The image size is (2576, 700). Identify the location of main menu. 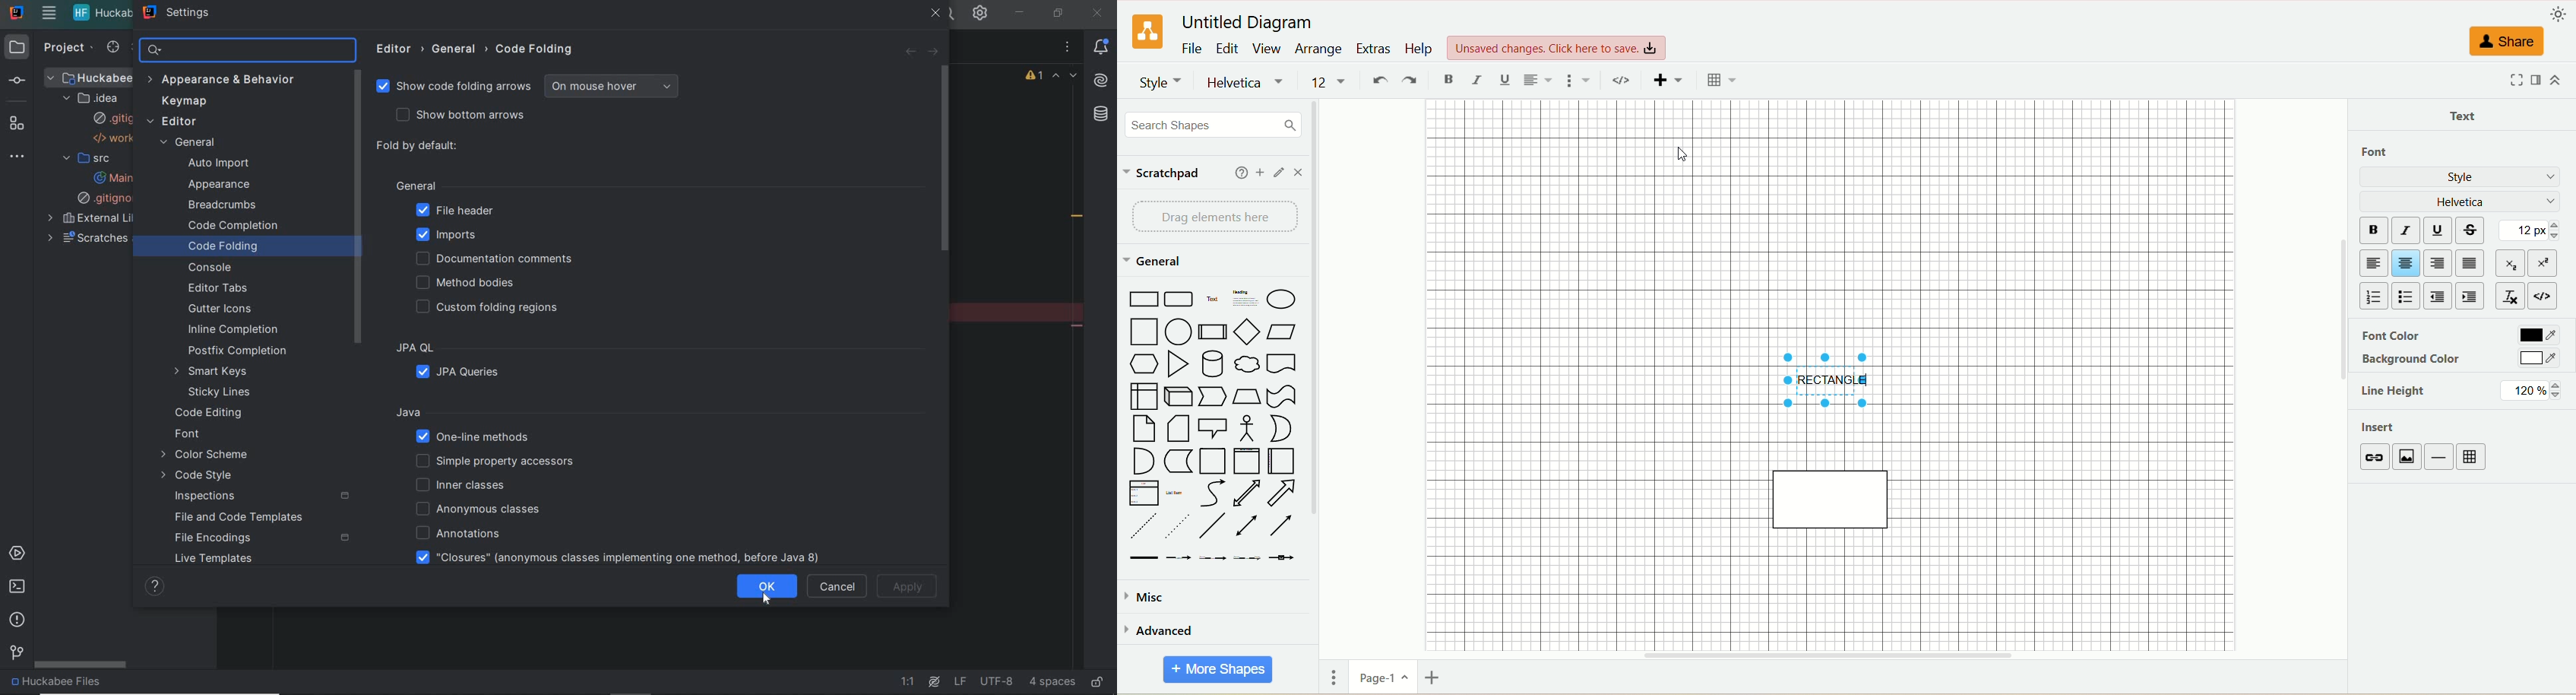
(49, 15).